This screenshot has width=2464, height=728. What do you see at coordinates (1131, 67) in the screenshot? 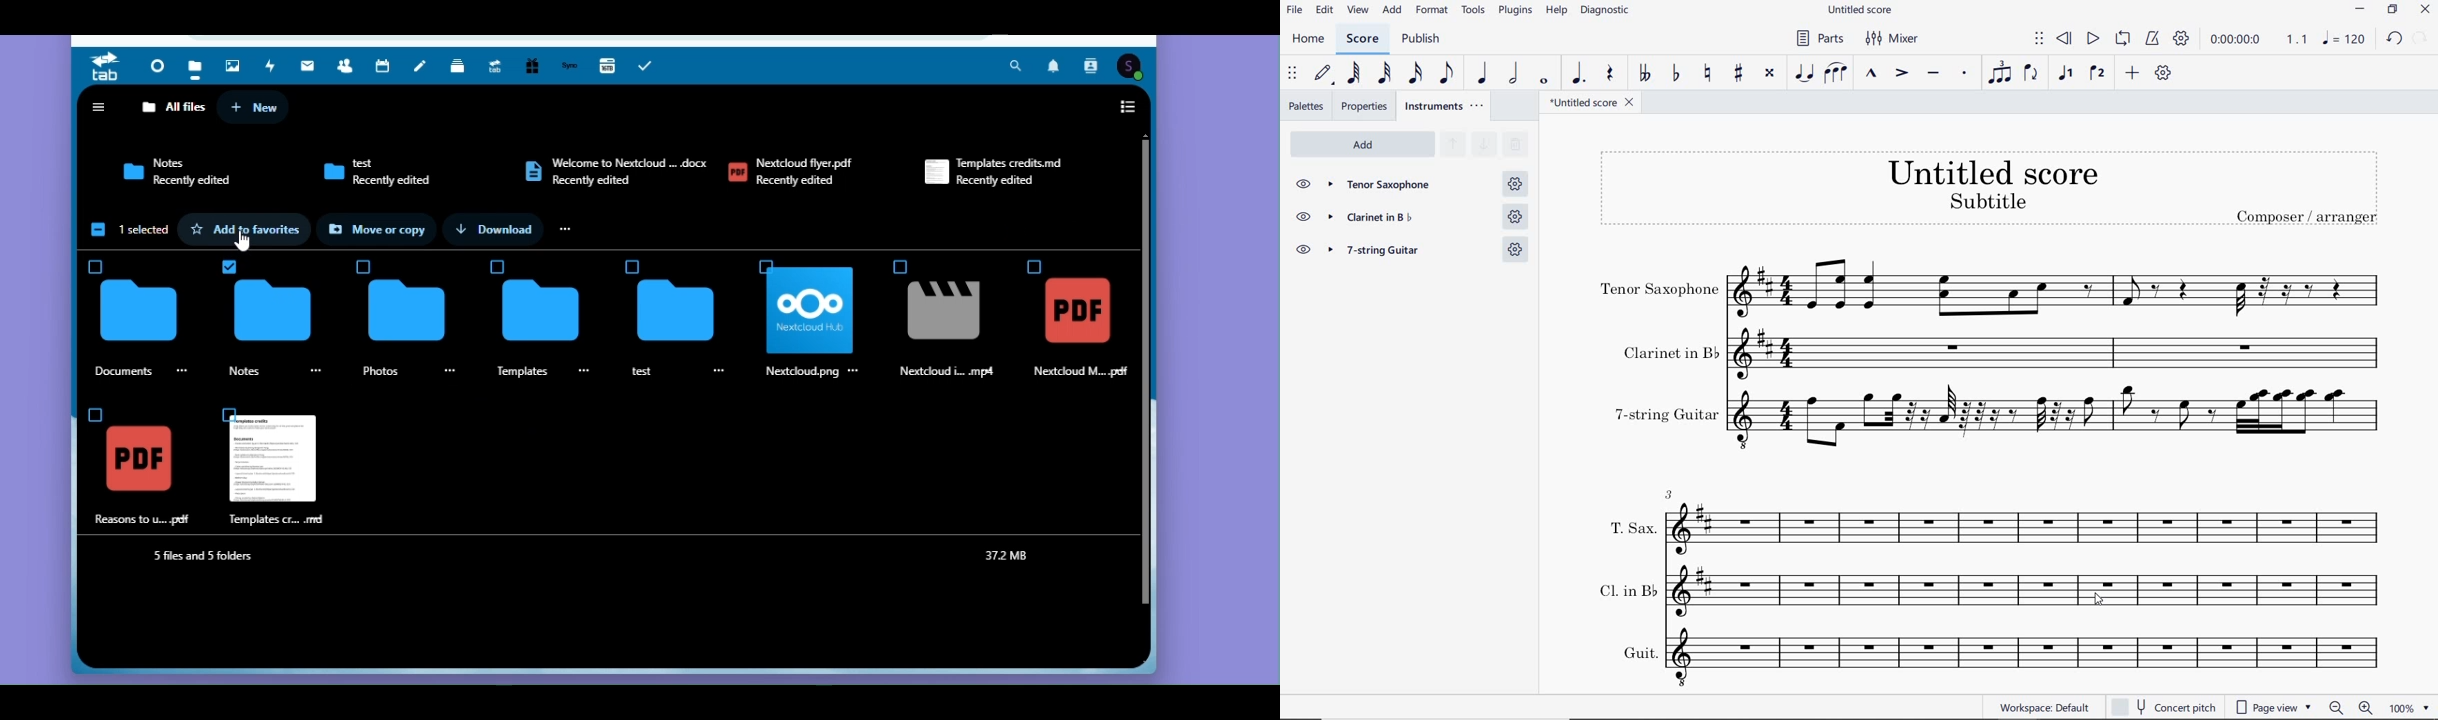
I see `Account Icon` at bounding box center [1131, 67].